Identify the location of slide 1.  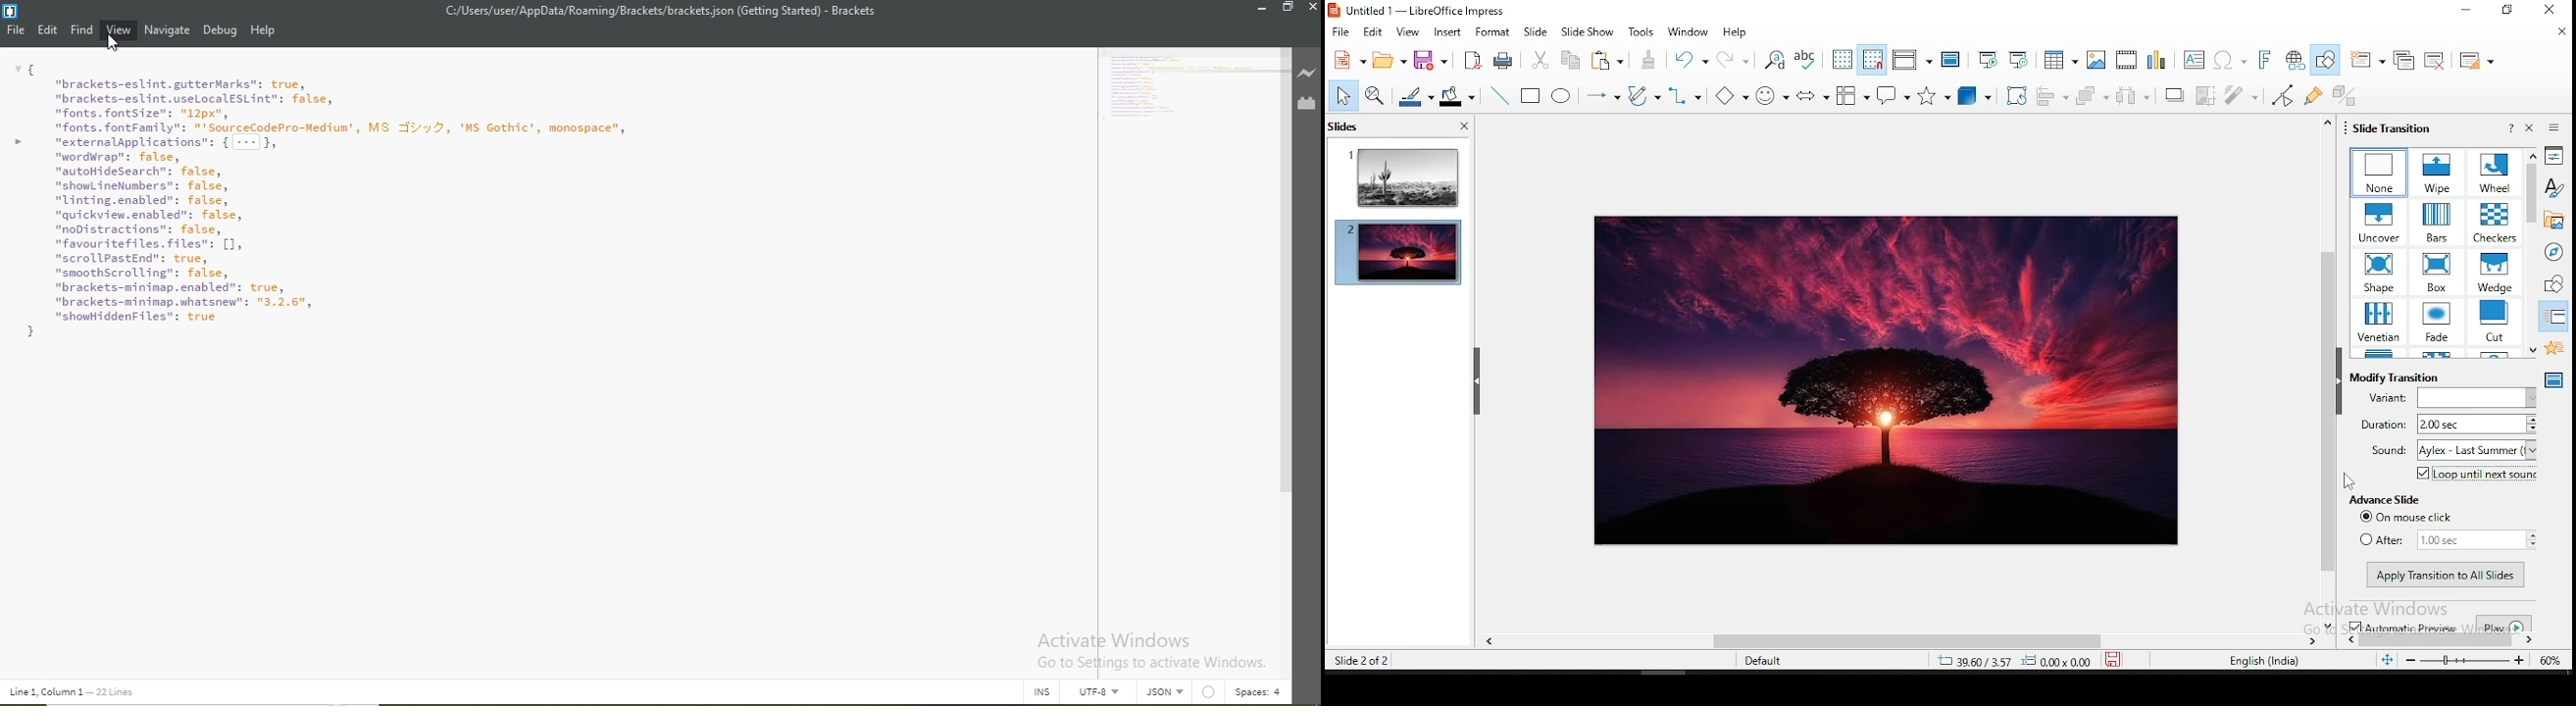
(1400, 178).